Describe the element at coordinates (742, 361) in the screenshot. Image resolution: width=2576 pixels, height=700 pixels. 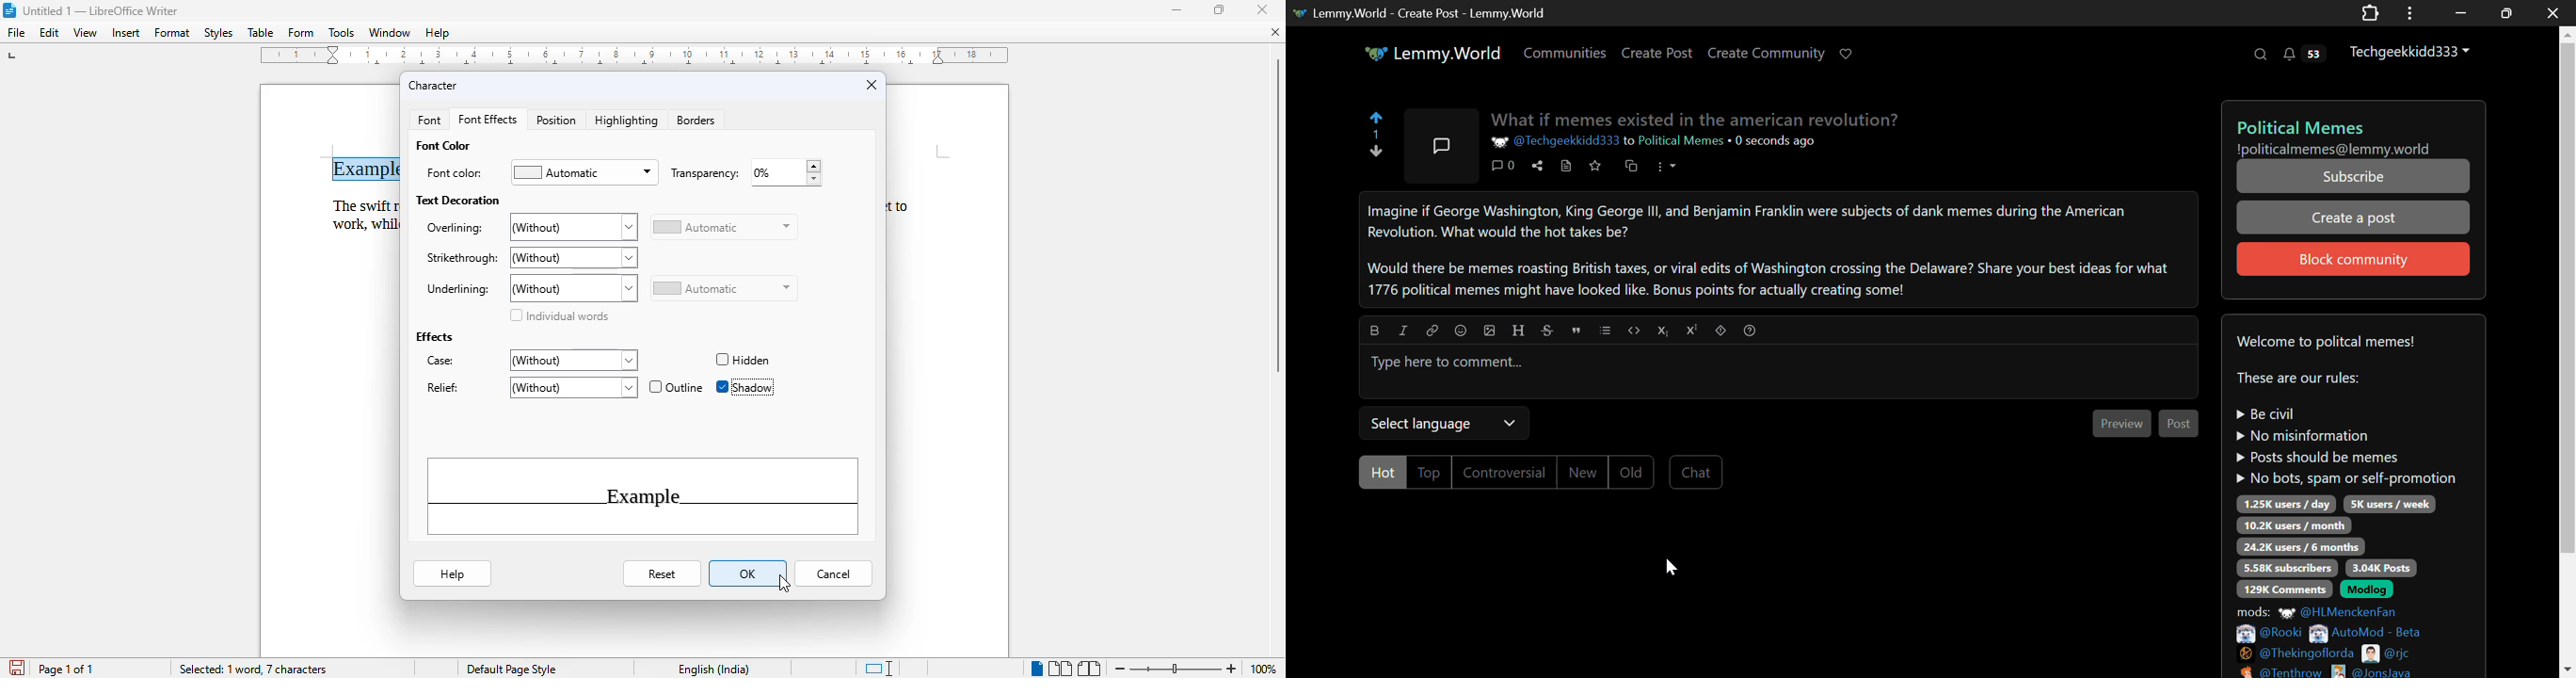
I see `hidden` at that location.